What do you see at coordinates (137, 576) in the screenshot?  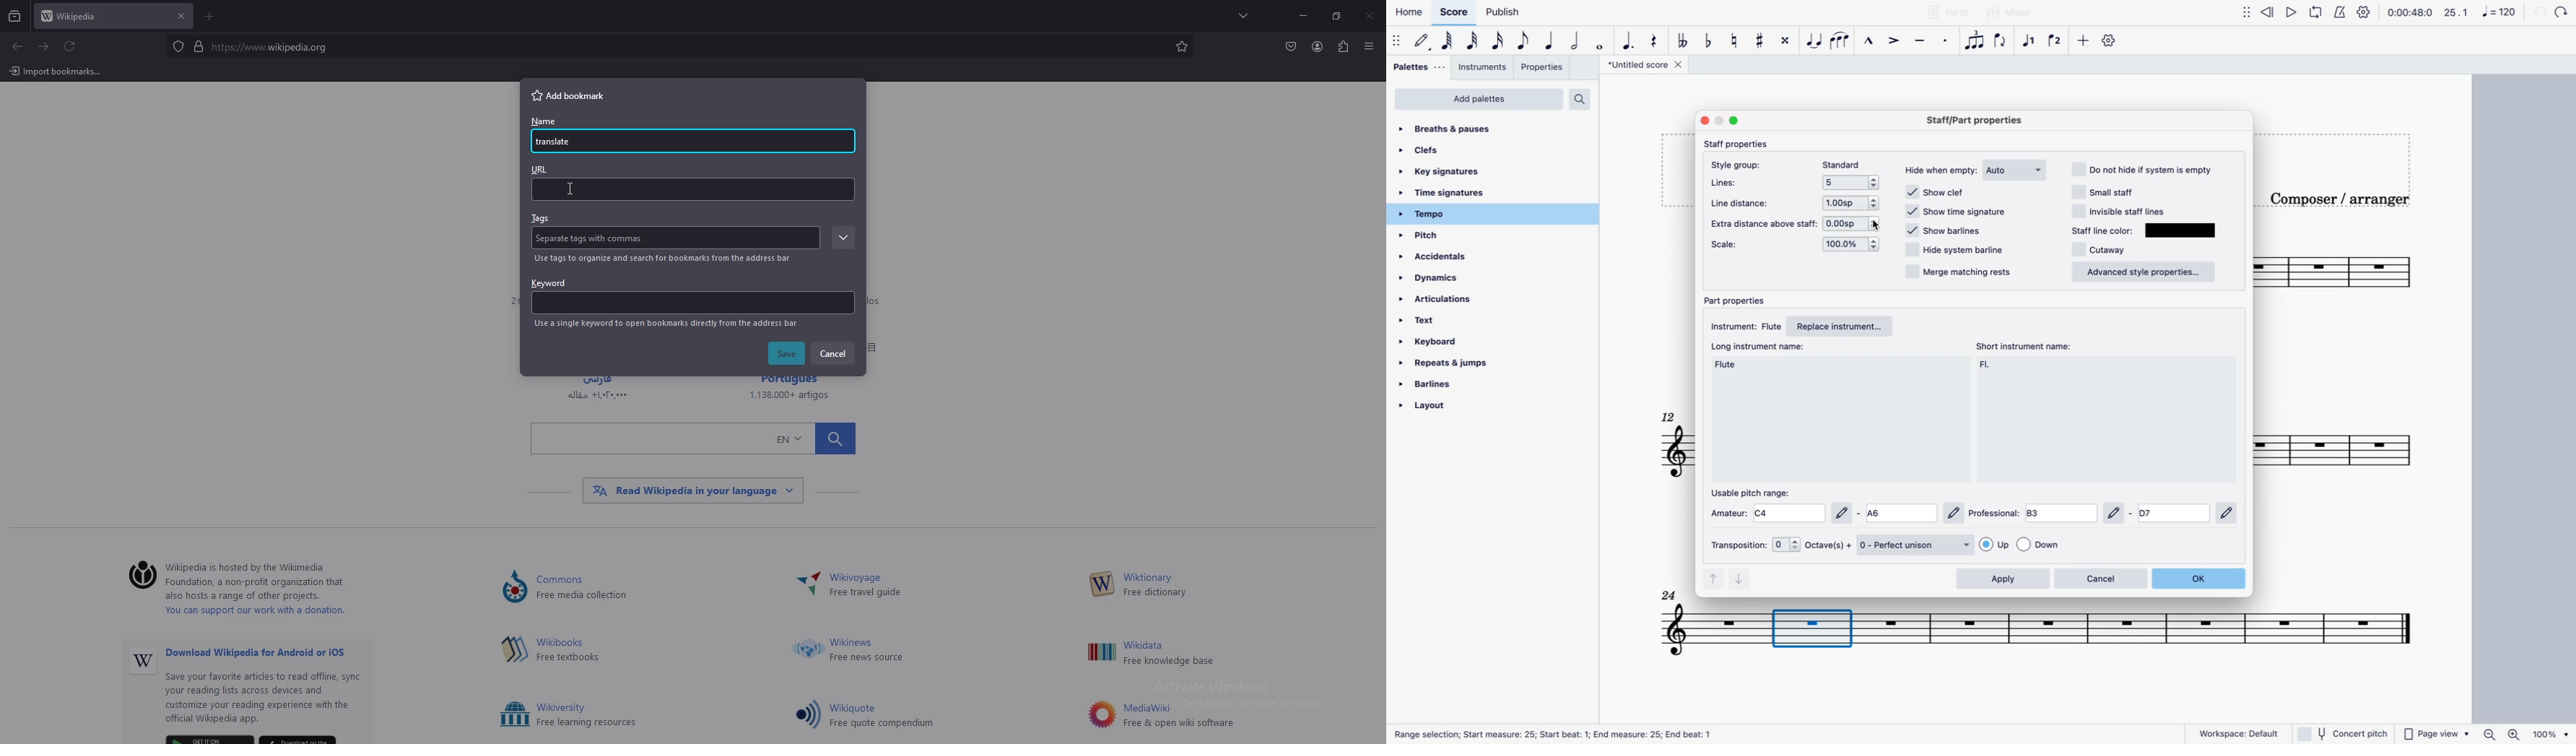 I see `©` at bounding box center [137, 576].